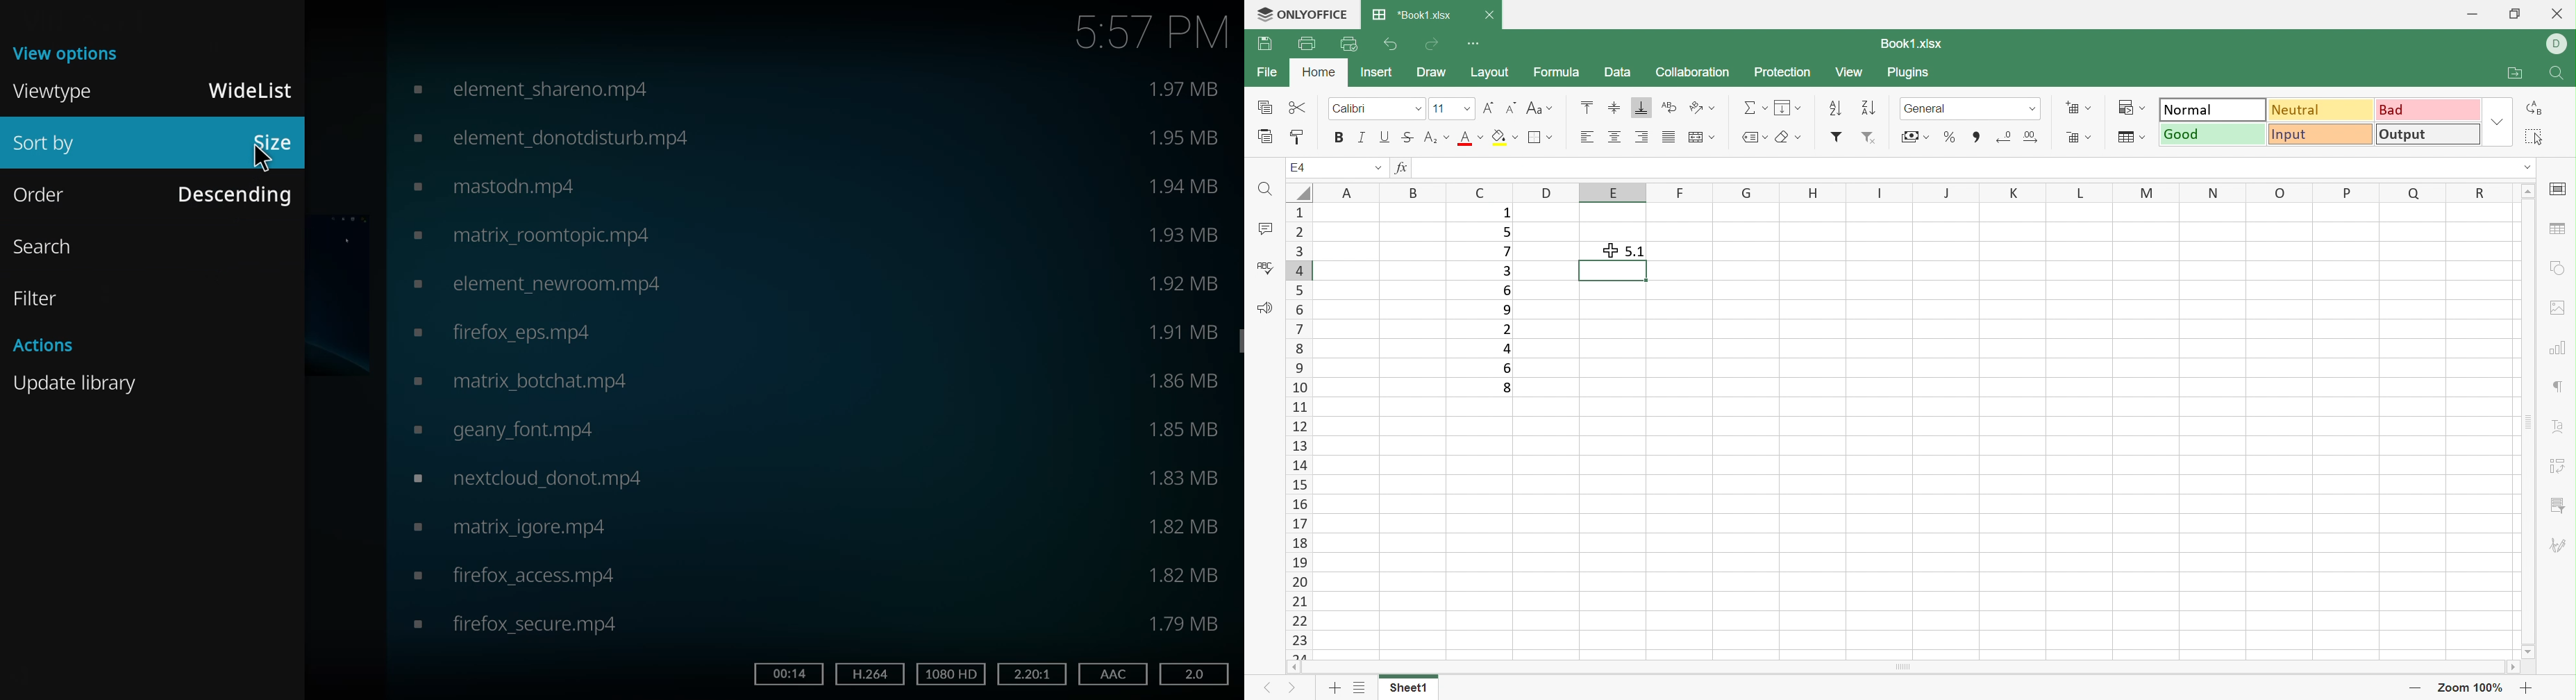 Image resolution: width=2576 pixels, height=700 pixels. Describe the element at coordinates (1183, 575) in the screenshot. I see `size` at that location.